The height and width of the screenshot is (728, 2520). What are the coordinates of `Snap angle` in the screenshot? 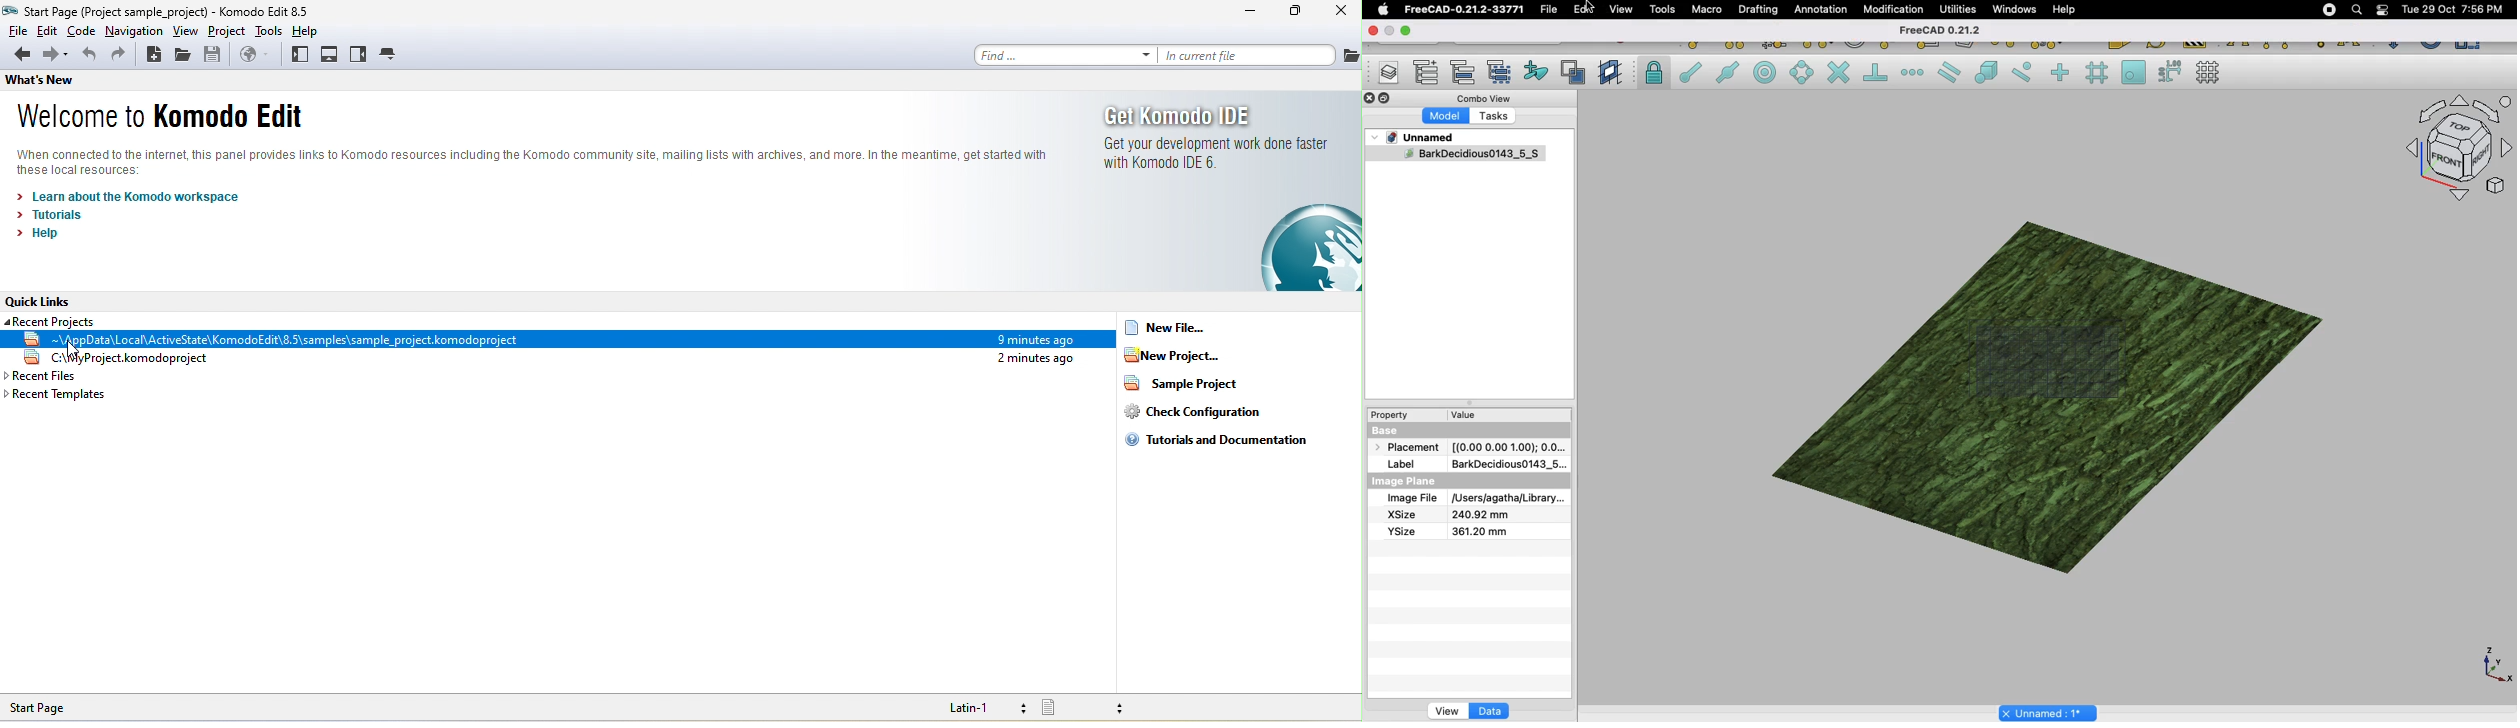 It's located at (1802, 74).